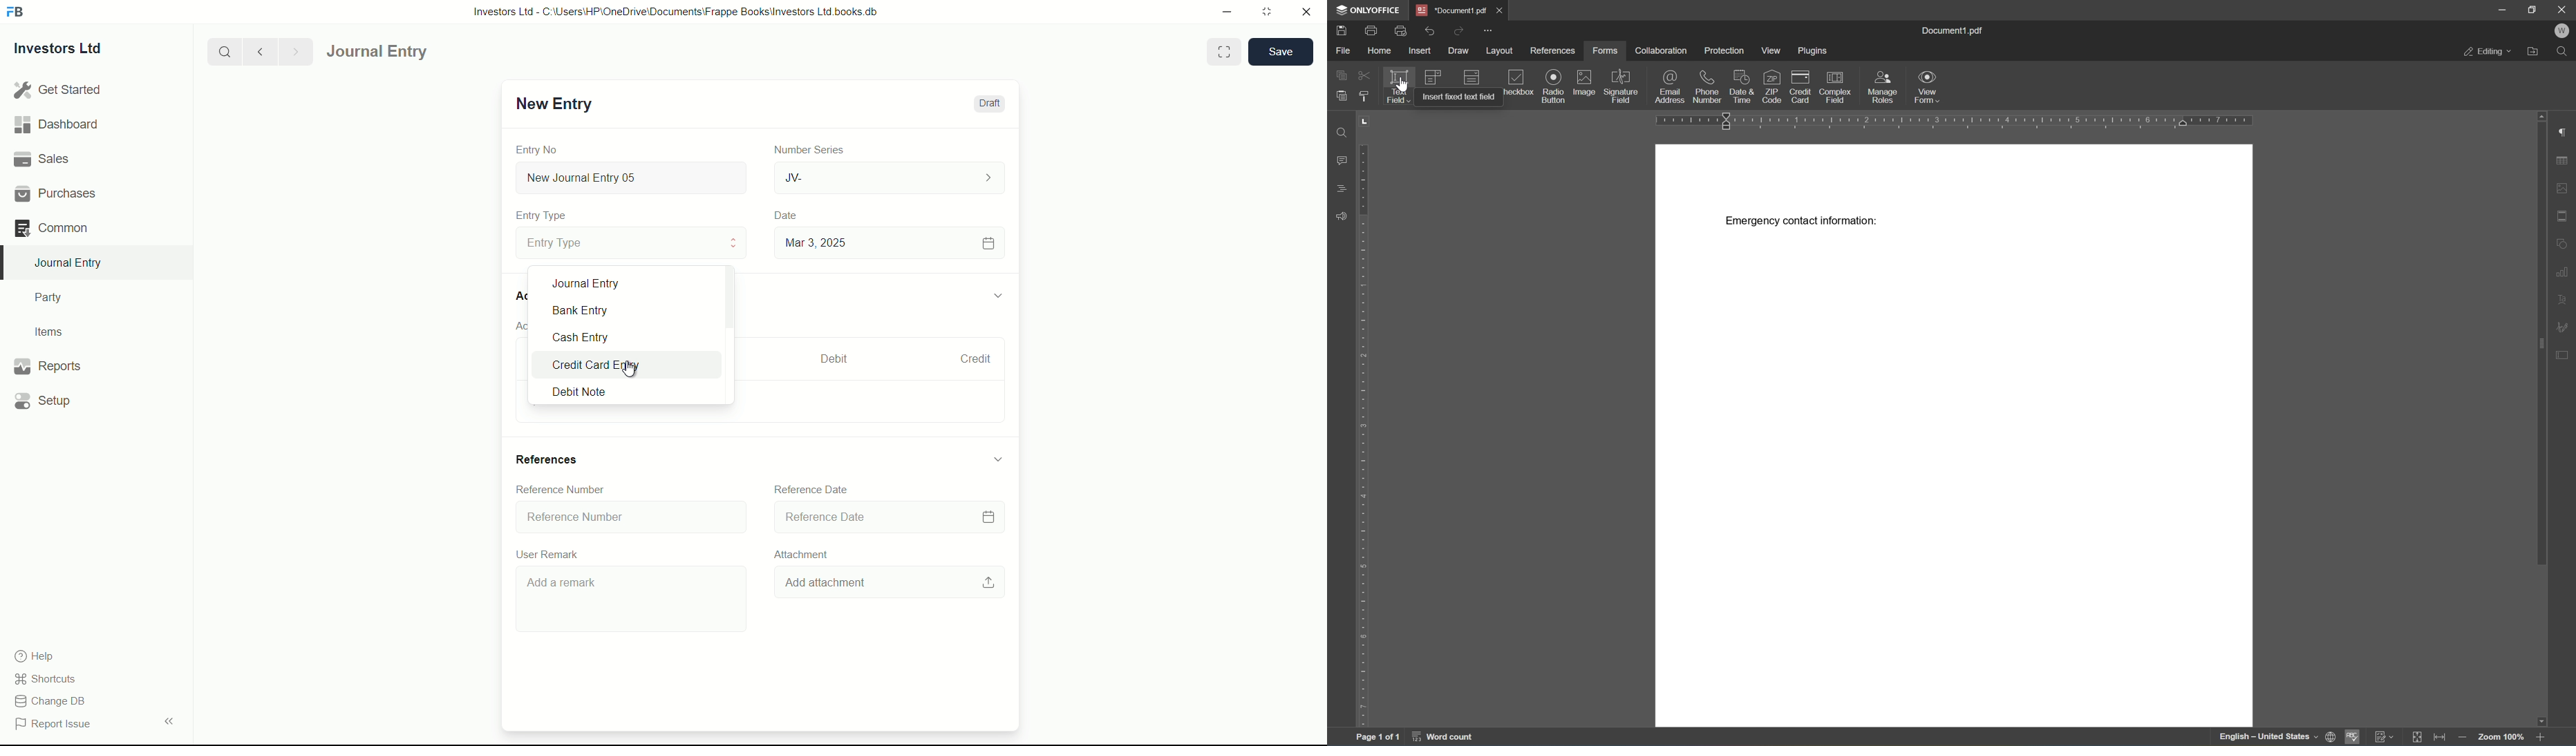  I want to click on Reference Date, so click(811, 488).